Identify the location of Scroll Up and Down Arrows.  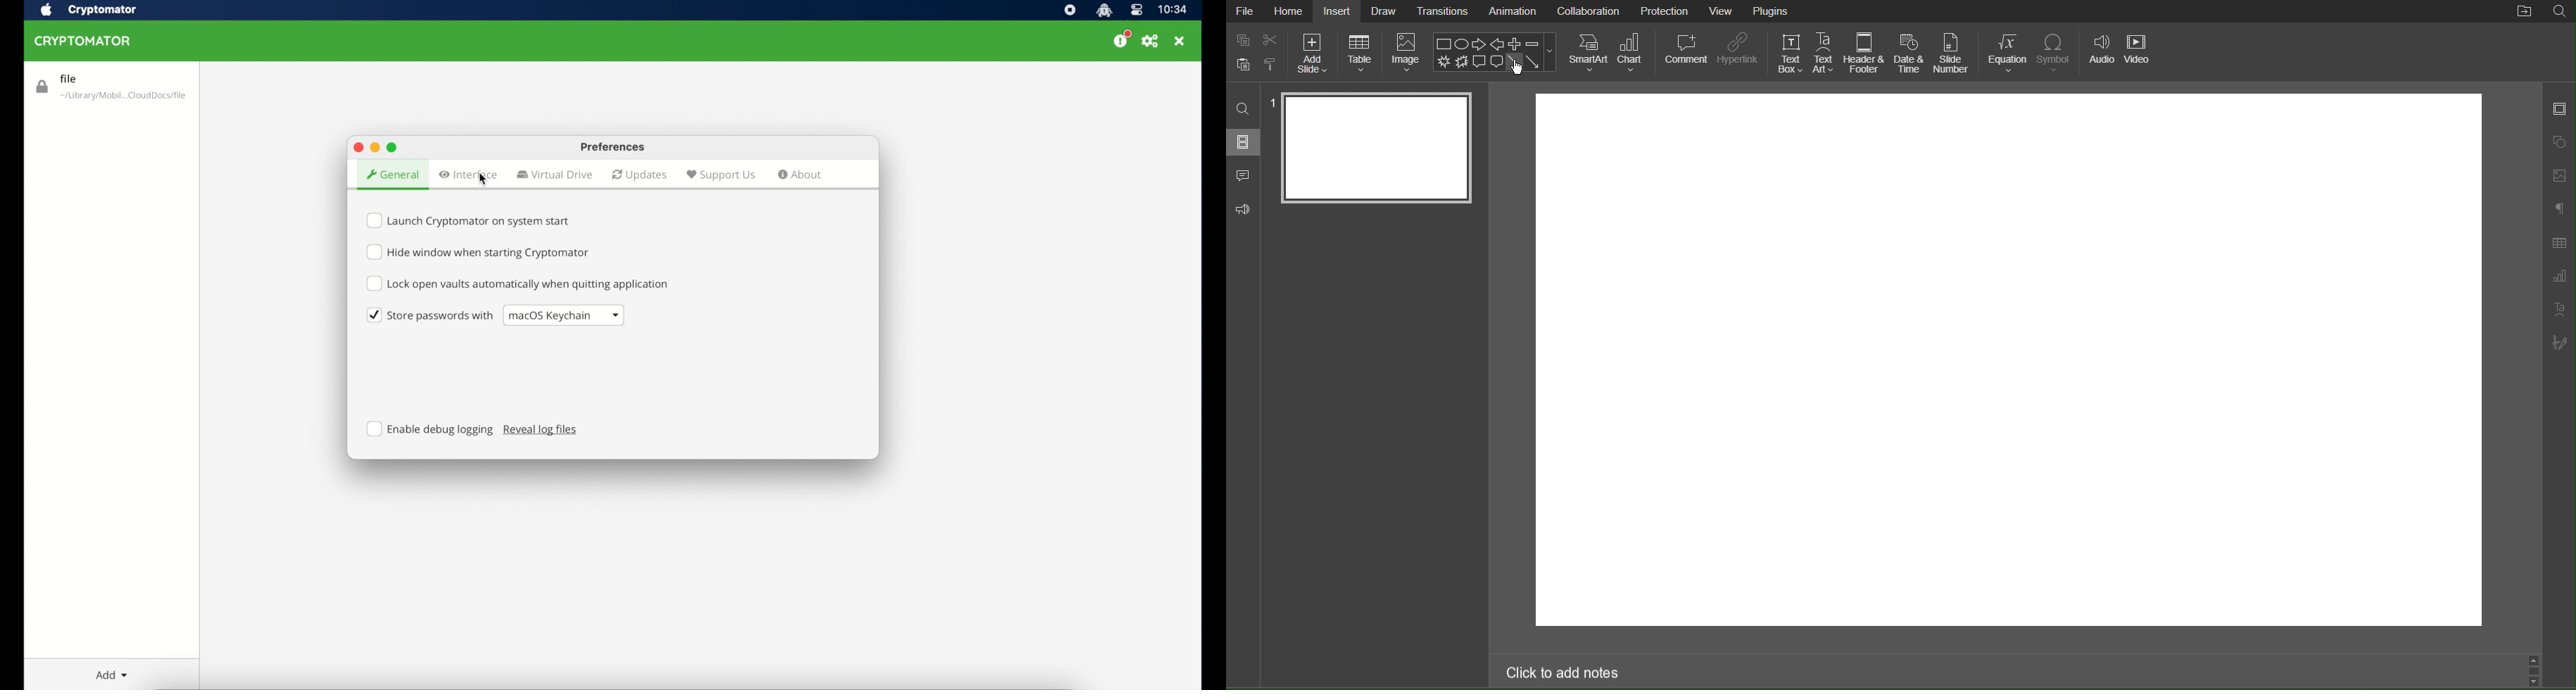
(2534, 671).